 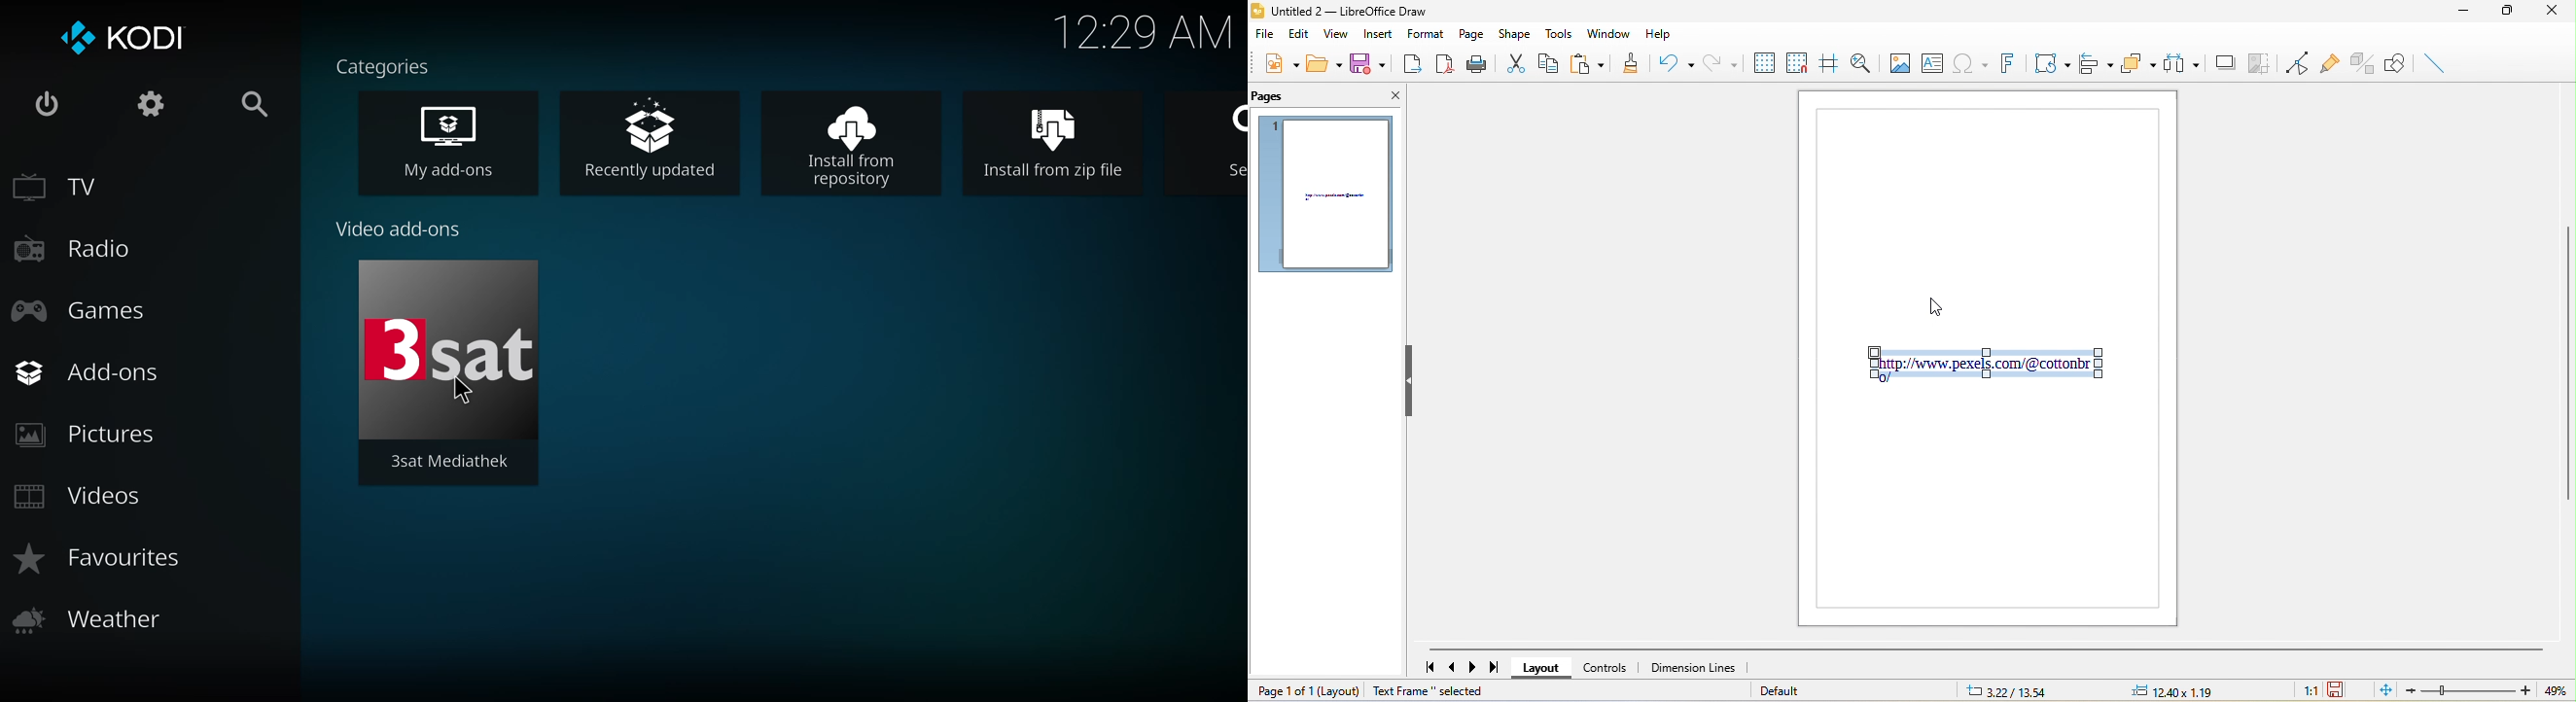 I want to click on help, so click(x=1656, y=32).